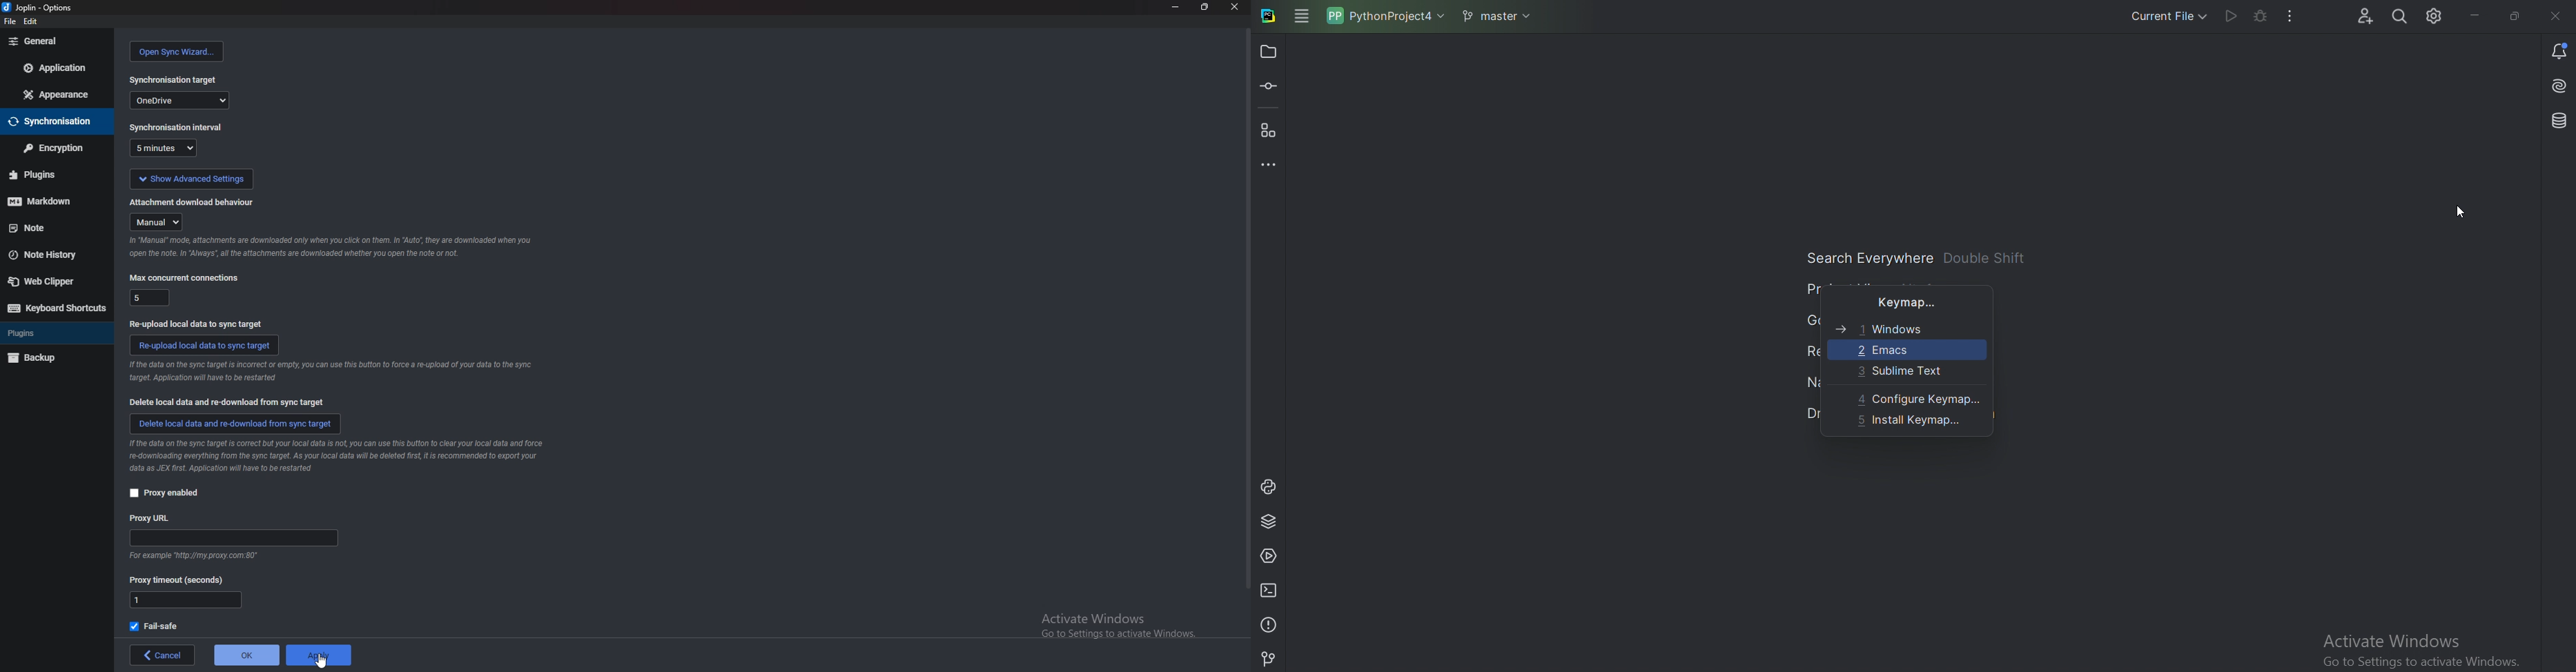 This screenshot has width=2576, height=672. What do you see at coordinates (50, 227) in the screenshot?
I see `note` at bounding box center [50, 227].